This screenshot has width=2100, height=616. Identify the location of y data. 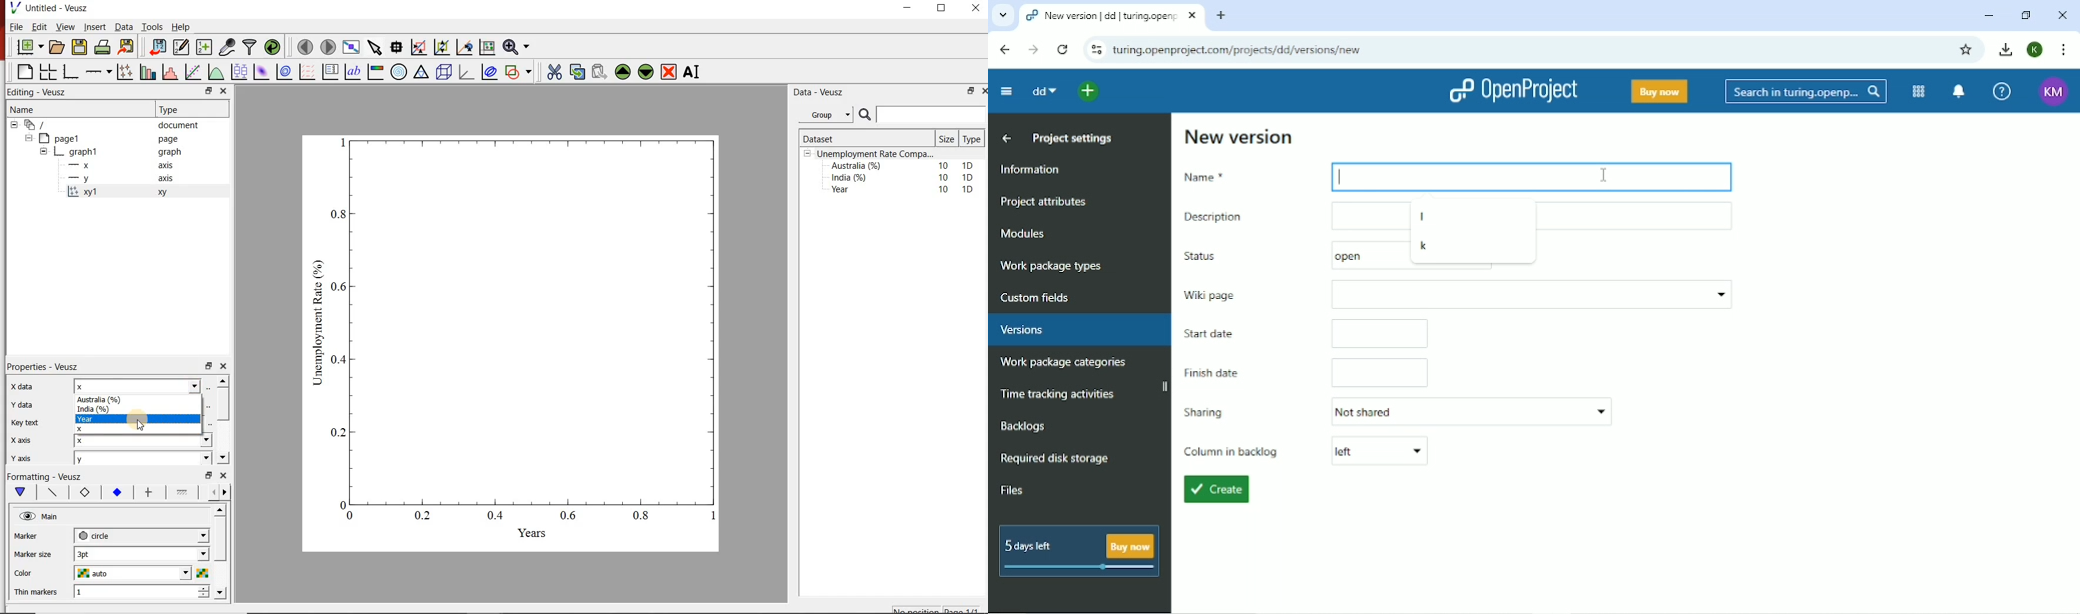
(25, 405).